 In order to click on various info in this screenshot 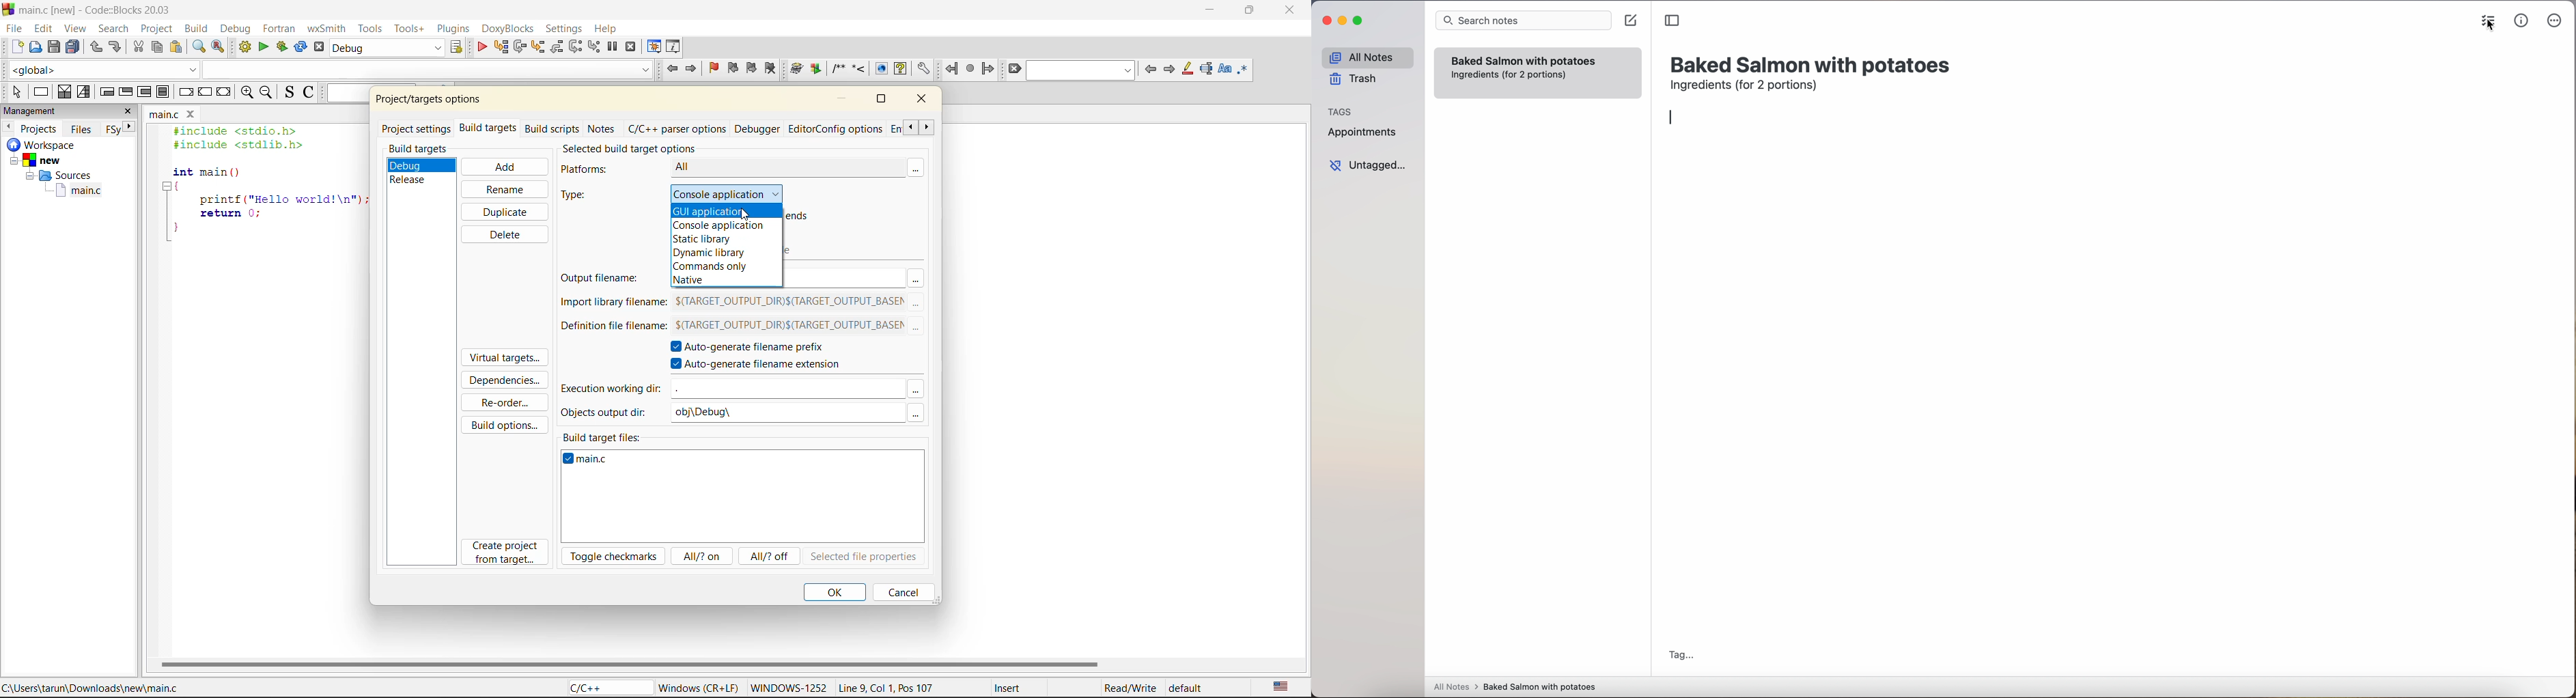, I will do `click(674, 46)`.